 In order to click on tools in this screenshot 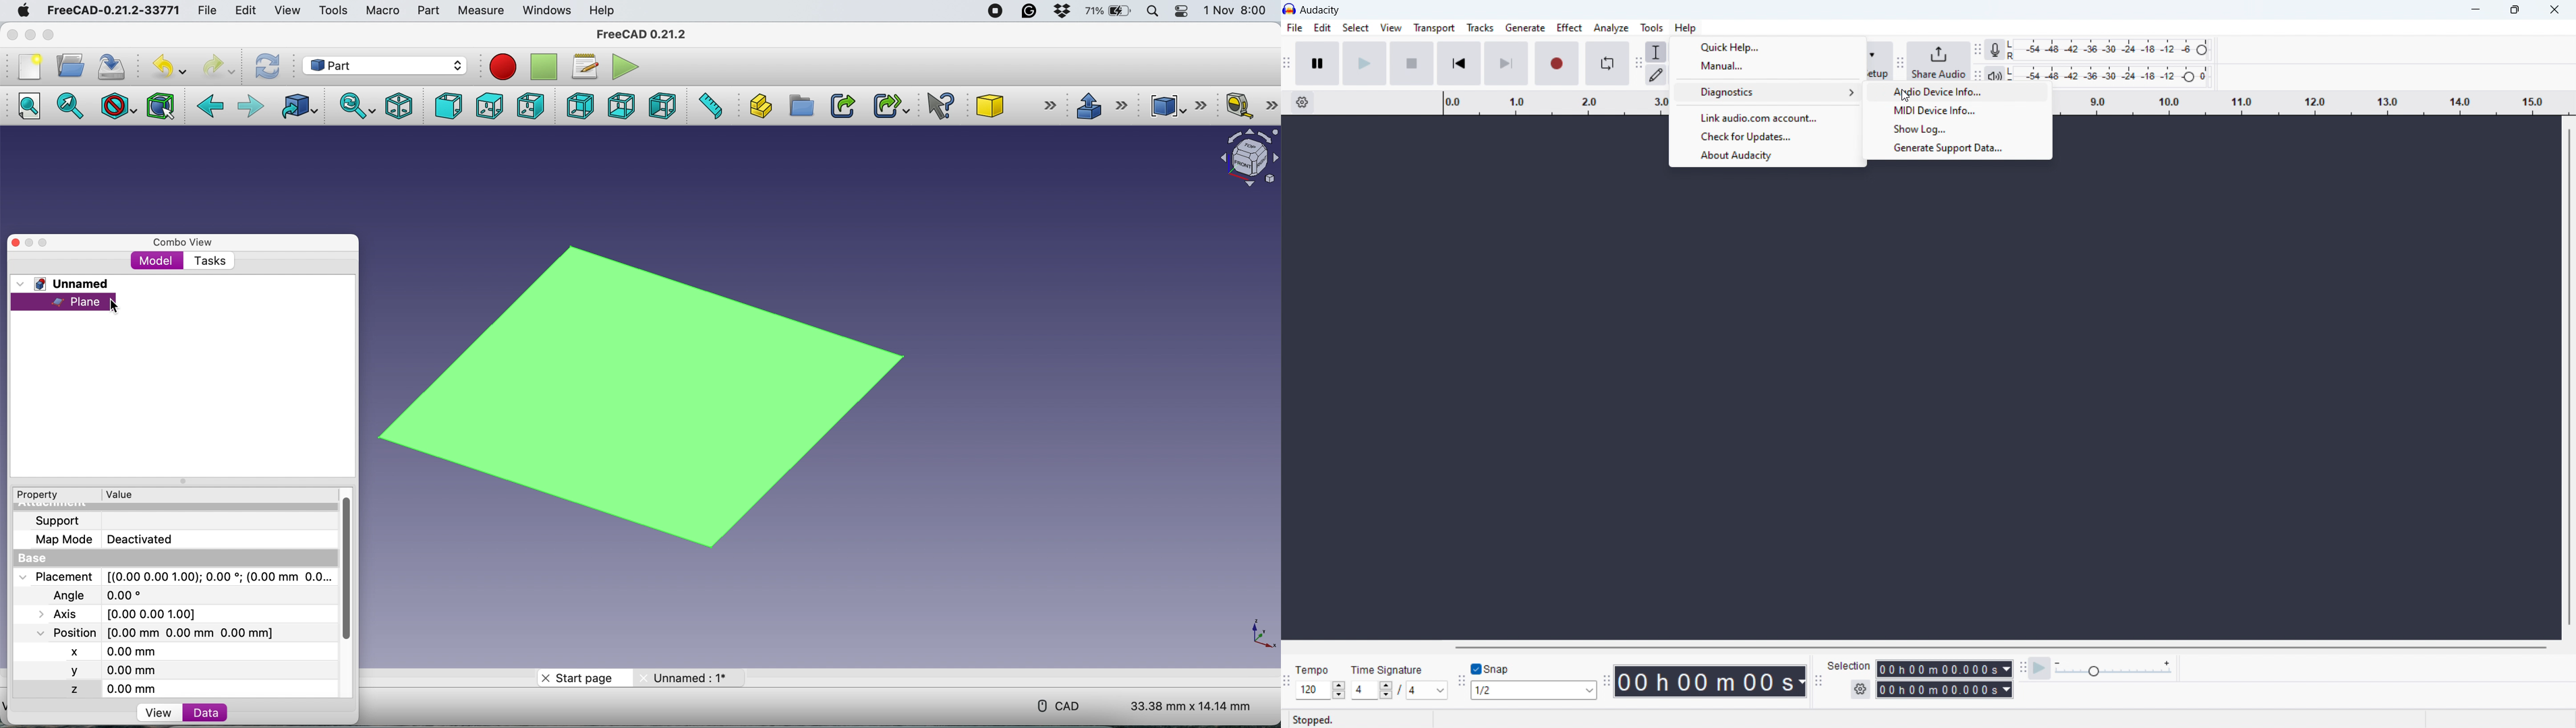, I will do `click(332, 10)`.